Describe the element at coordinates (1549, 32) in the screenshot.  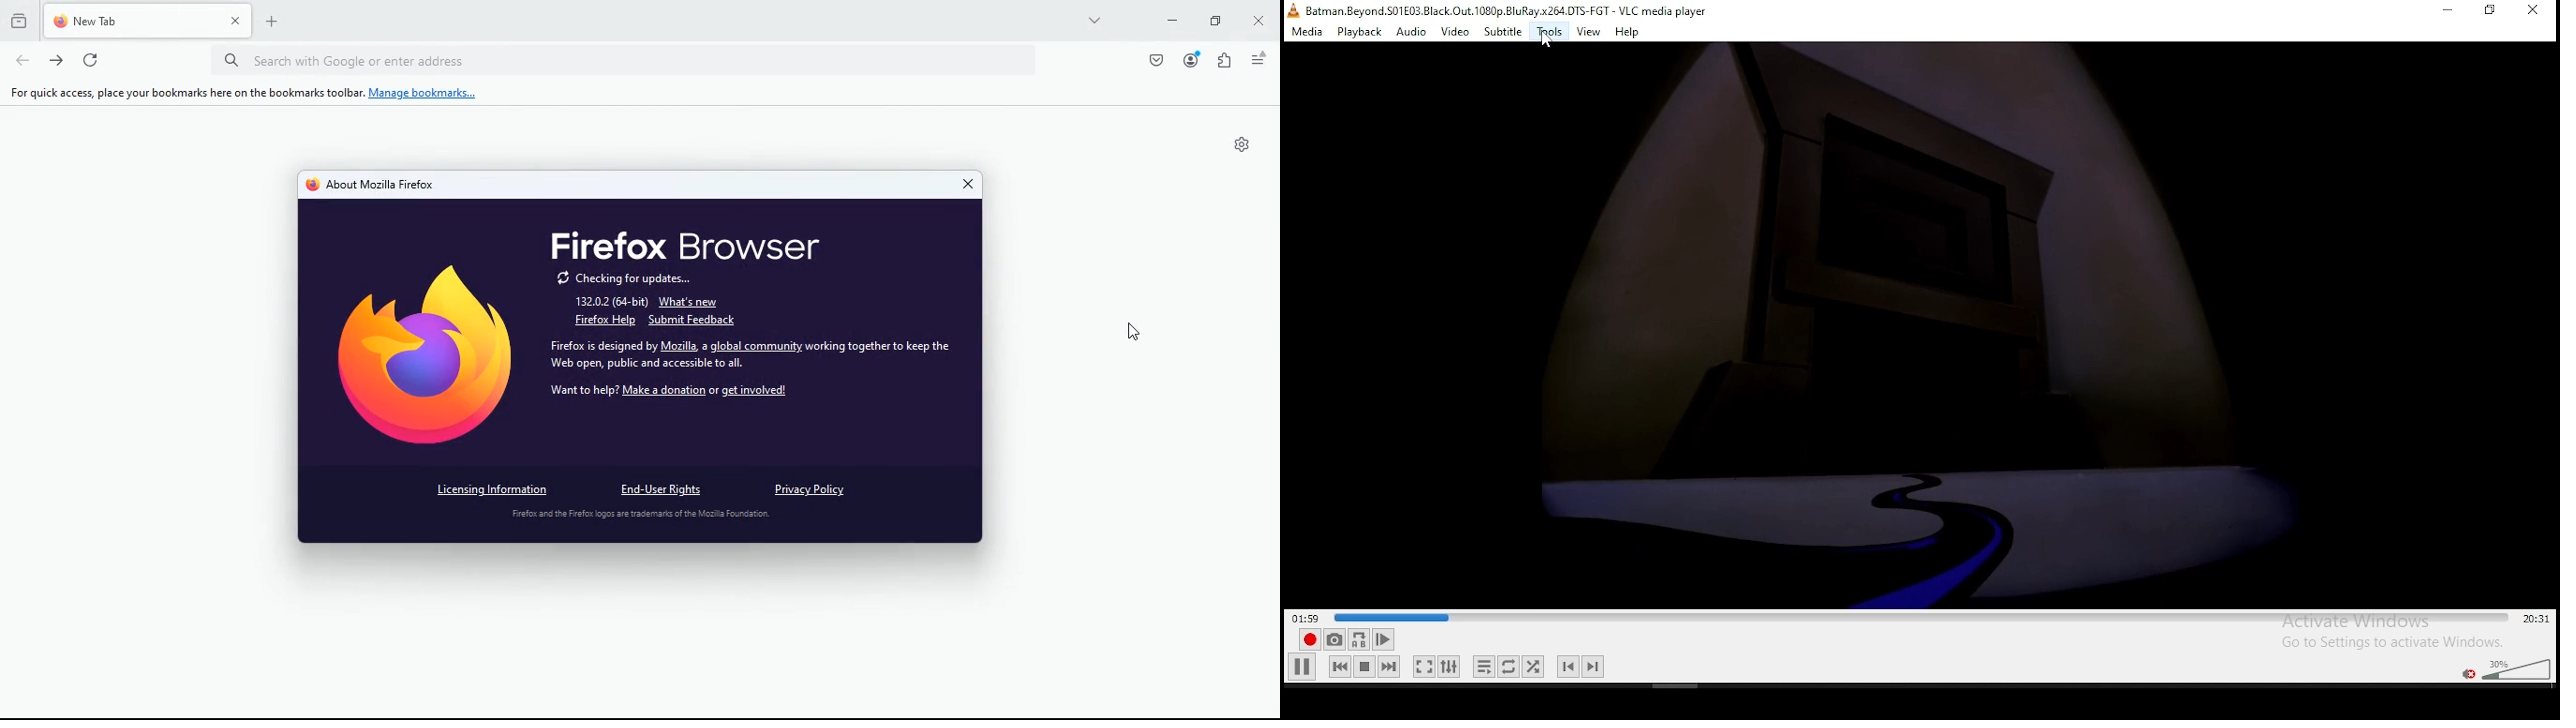
I see `tools` at that location.